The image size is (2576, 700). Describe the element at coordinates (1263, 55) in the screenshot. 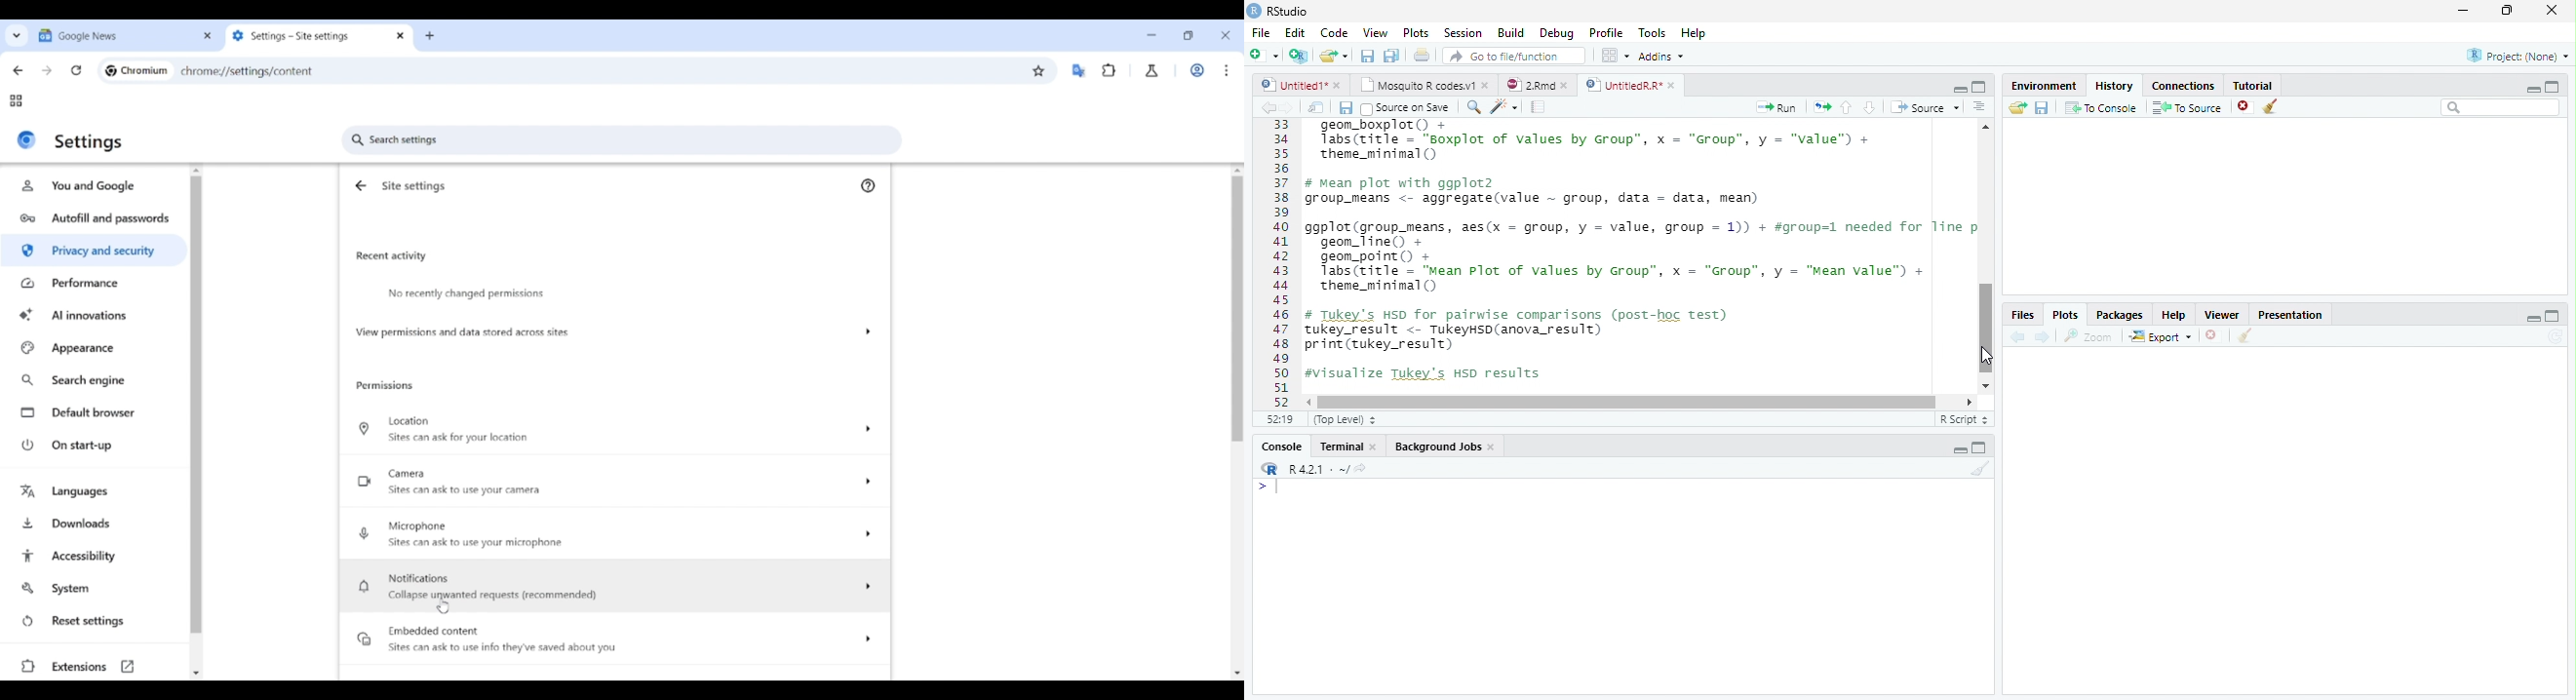

I see `New file` at that location.